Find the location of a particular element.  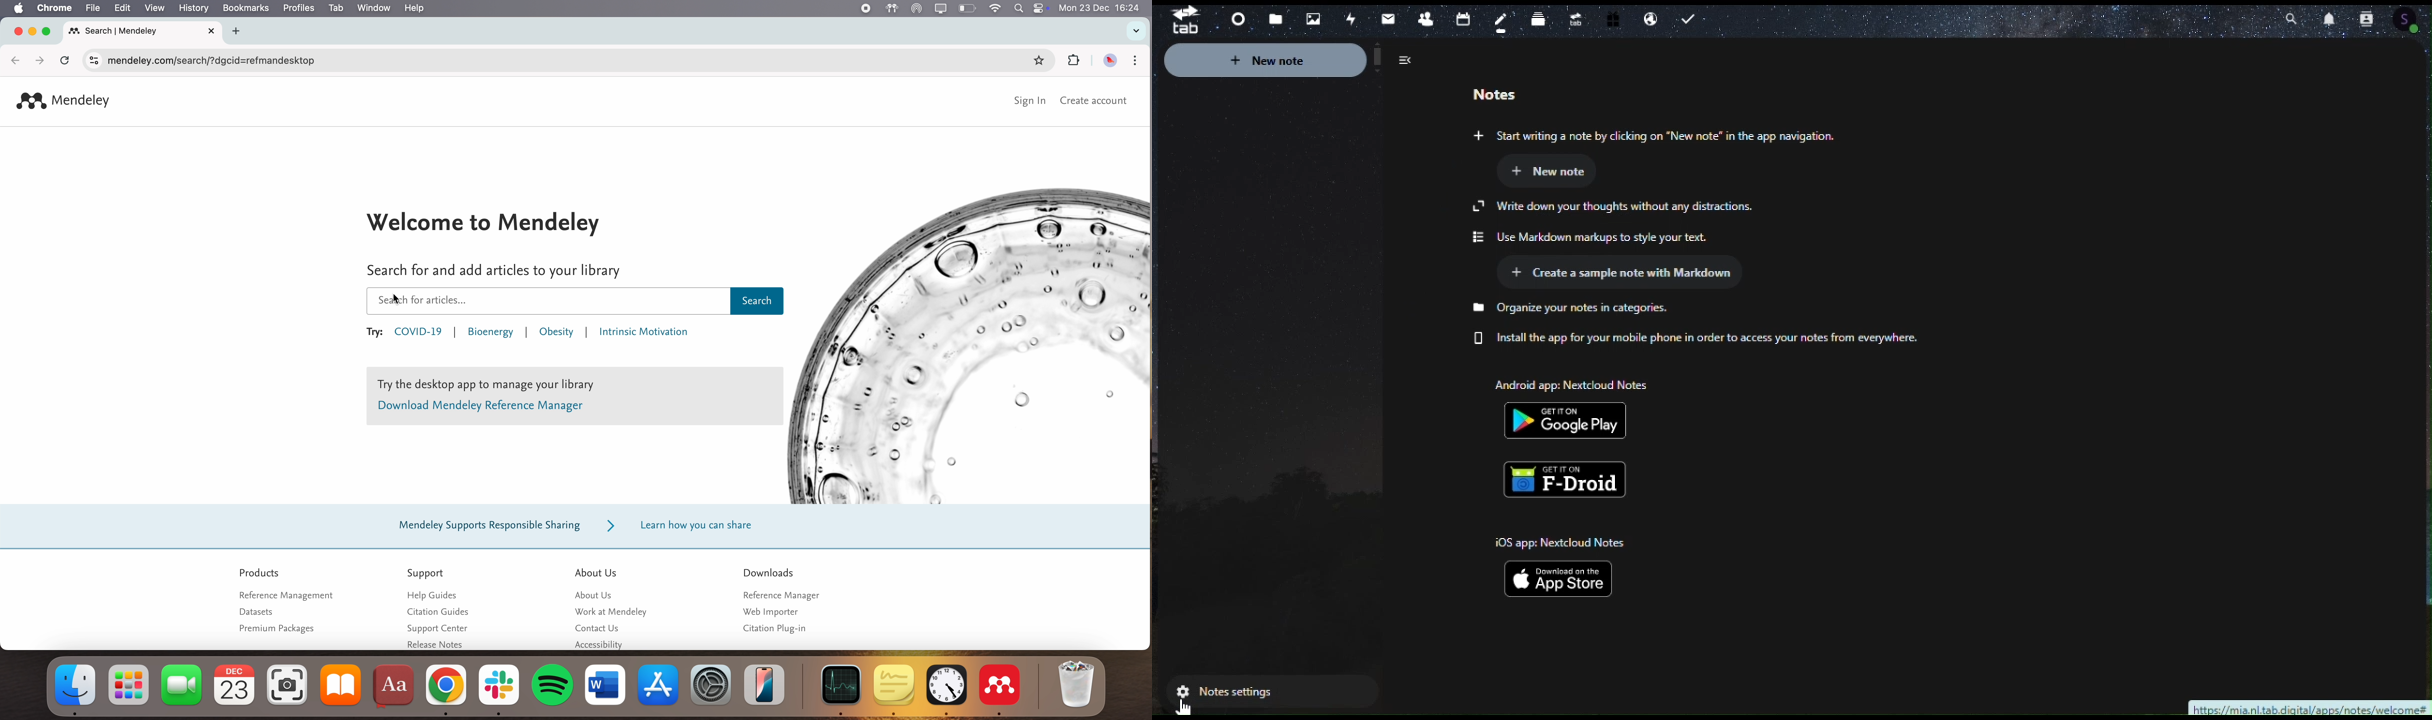

accessibility is located at coordinates (601, 646).